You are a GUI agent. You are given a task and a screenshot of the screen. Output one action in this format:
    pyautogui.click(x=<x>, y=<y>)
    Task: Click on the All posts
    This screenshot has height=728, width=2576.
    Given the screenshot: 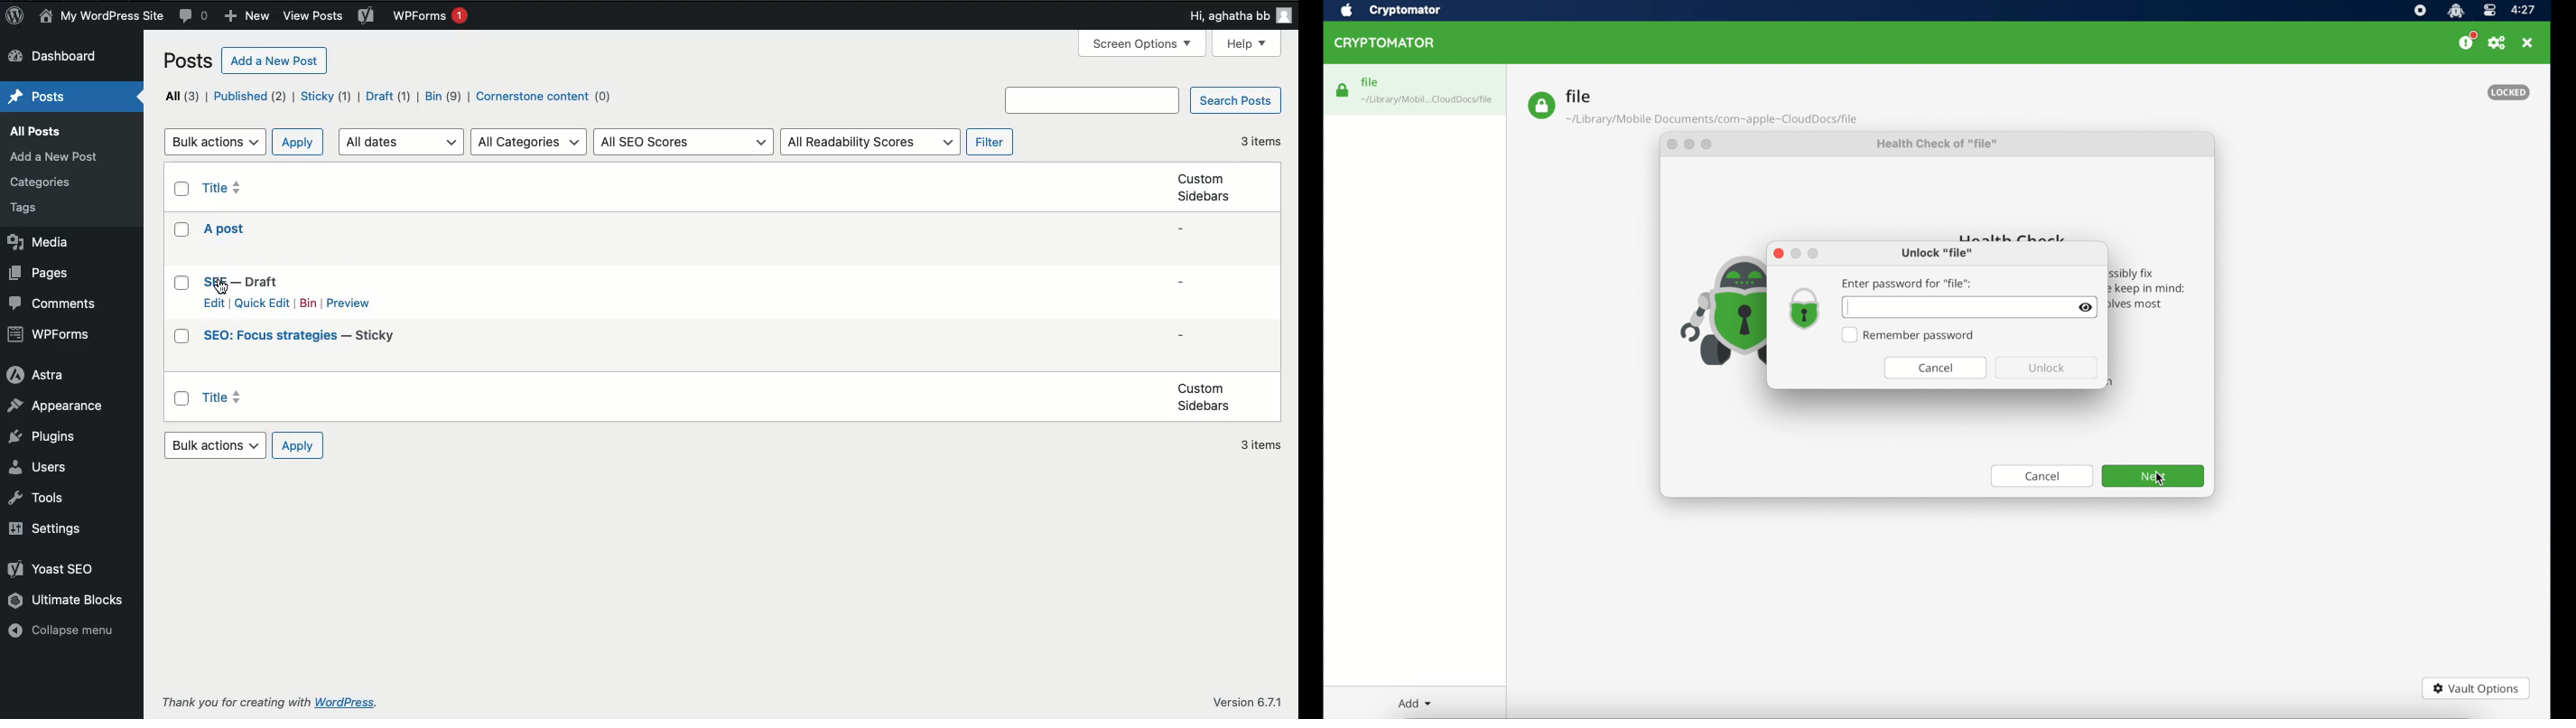 What is the action you would take?
    pyautogui.click(x=34, y=131)
    